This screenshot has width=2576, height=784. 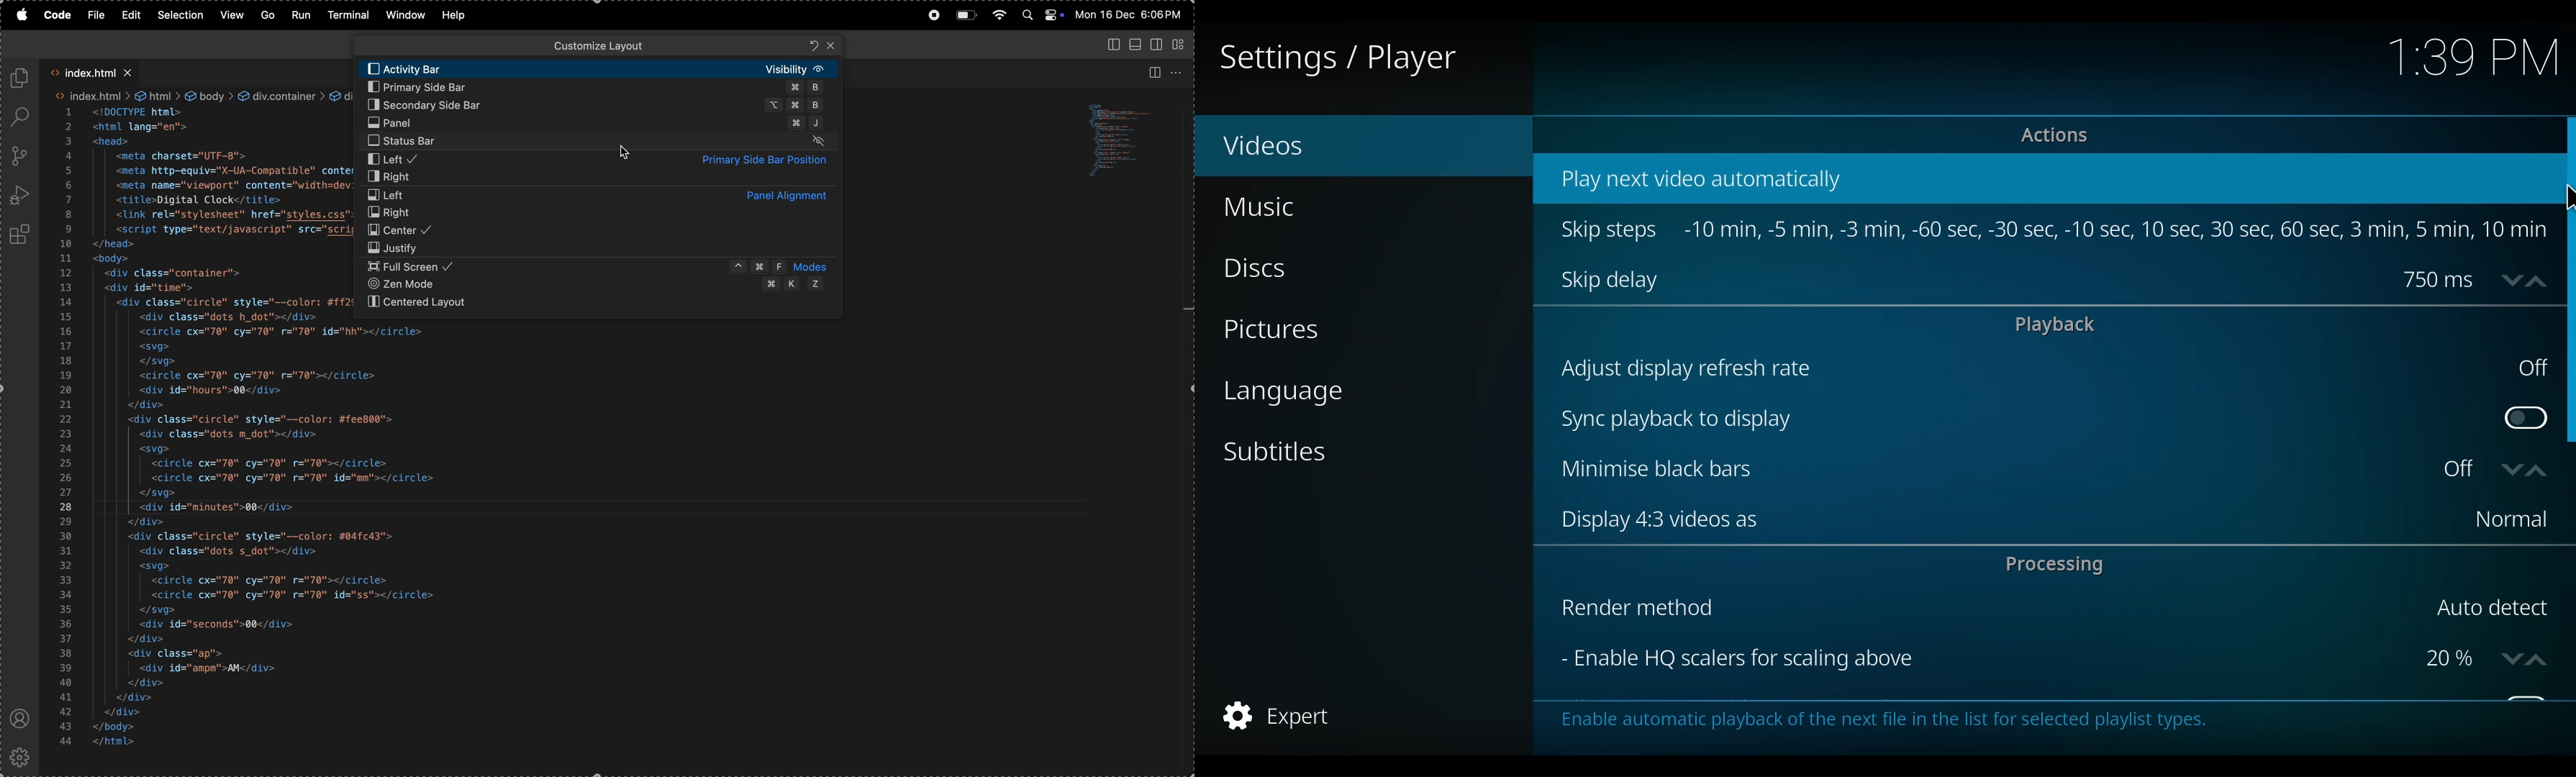 What do you see at coordinates (23, 80) in the screenshot?
I see `explore` at bounding box center [23, 80].